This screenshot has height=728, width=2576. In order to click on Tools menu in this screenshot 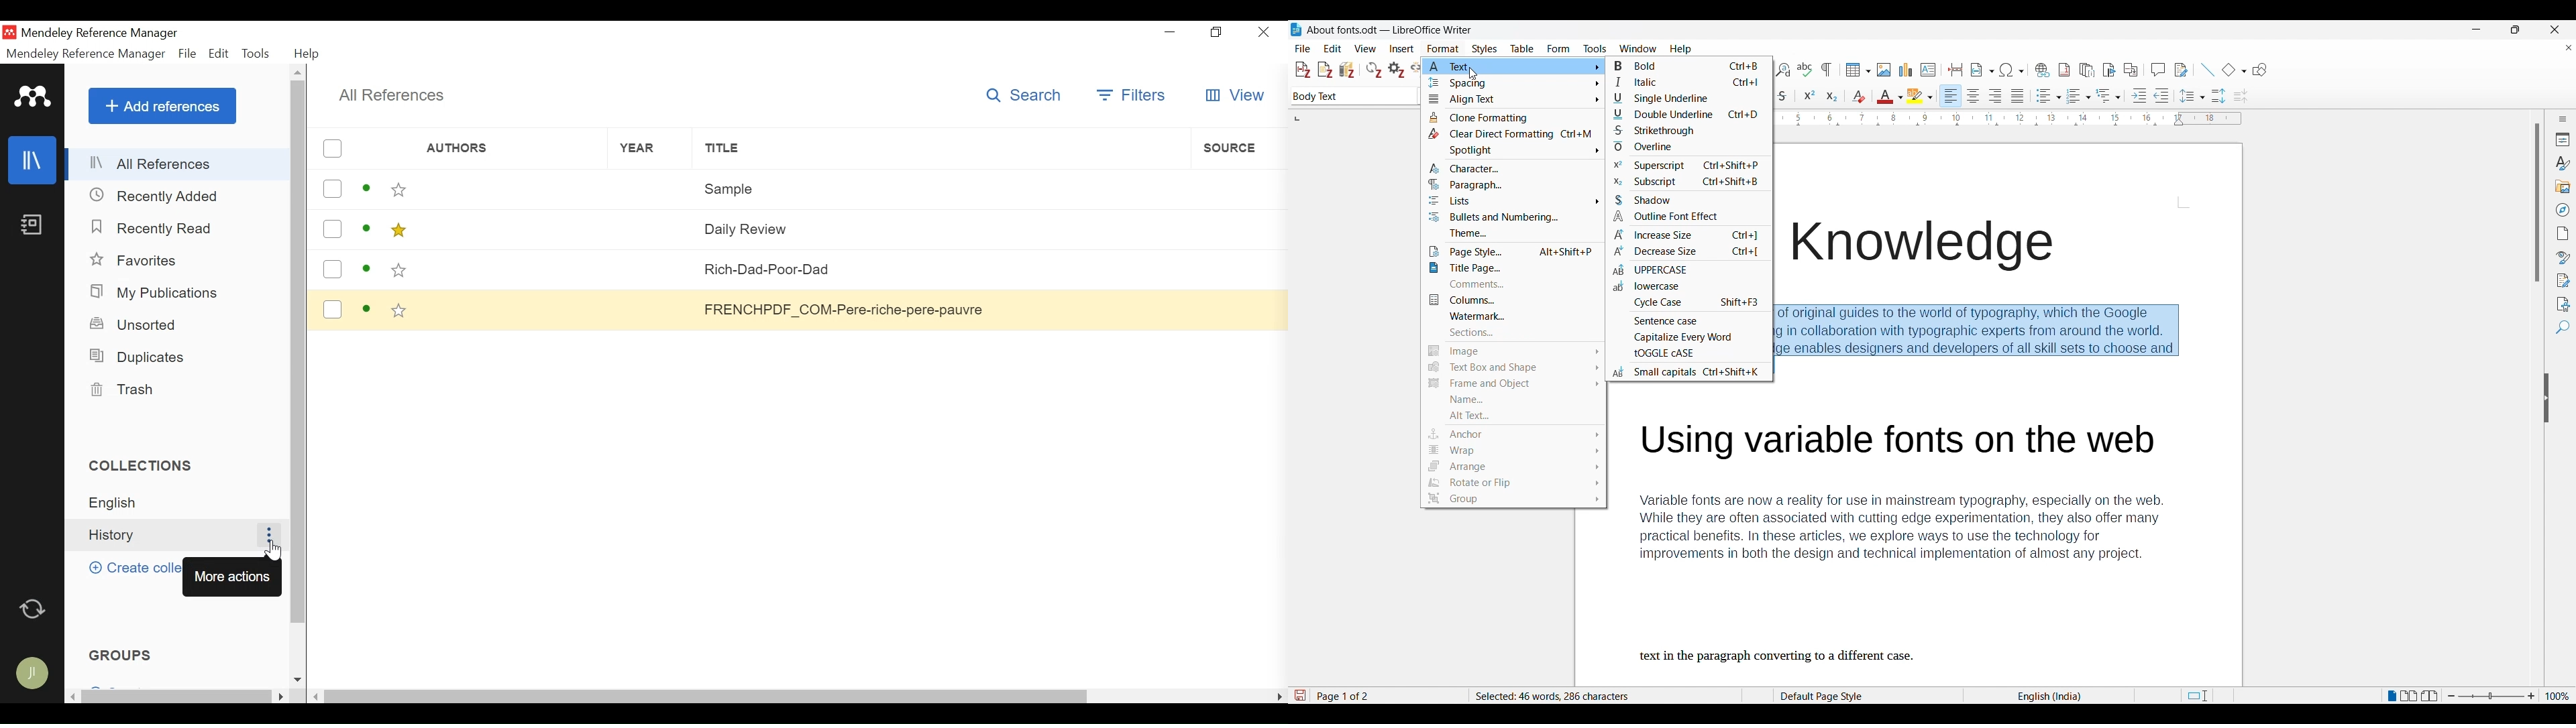, I will do `click(1595, 48)`.